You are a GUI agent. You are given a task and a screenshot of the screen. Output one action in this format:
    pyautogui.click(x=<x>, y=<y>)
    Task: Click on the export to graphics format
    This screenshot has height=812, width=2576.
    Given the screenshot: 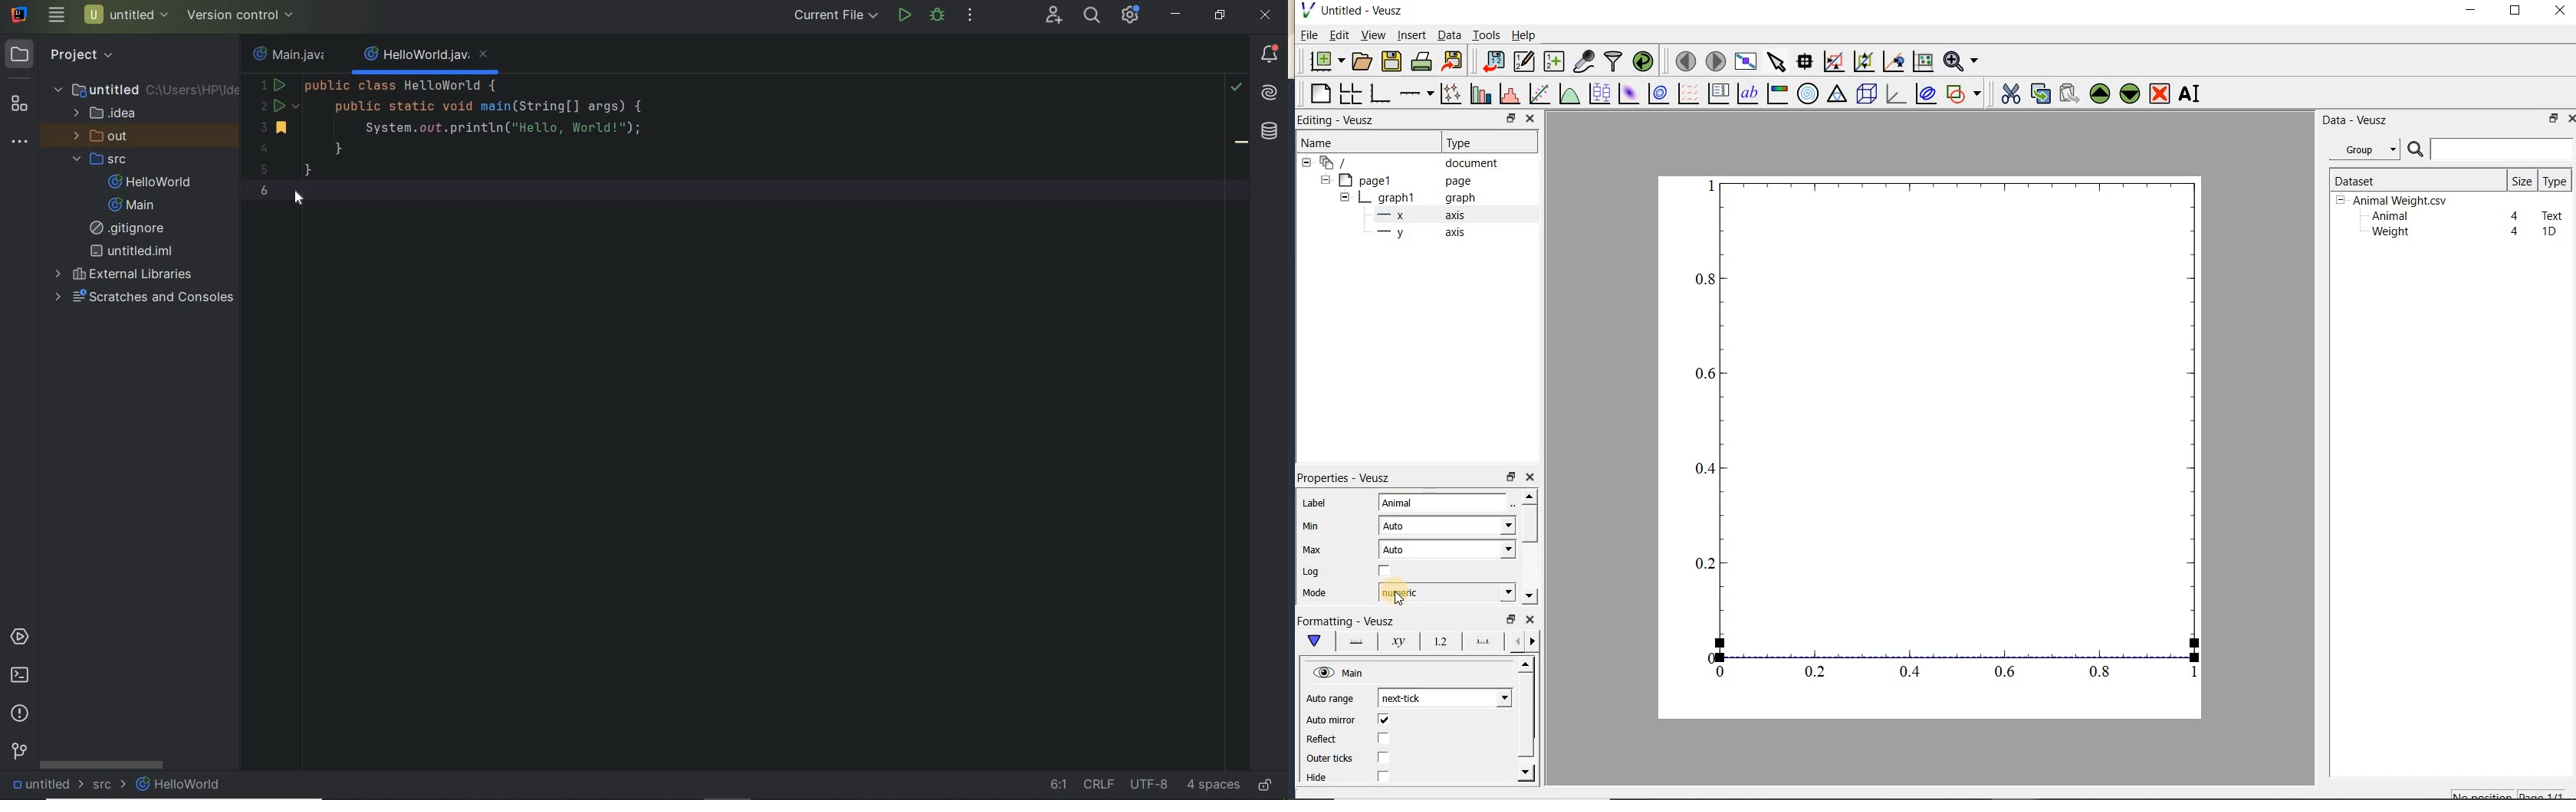 What is the action you would take?
    pyautogui.click(x=1453, y=60)
    